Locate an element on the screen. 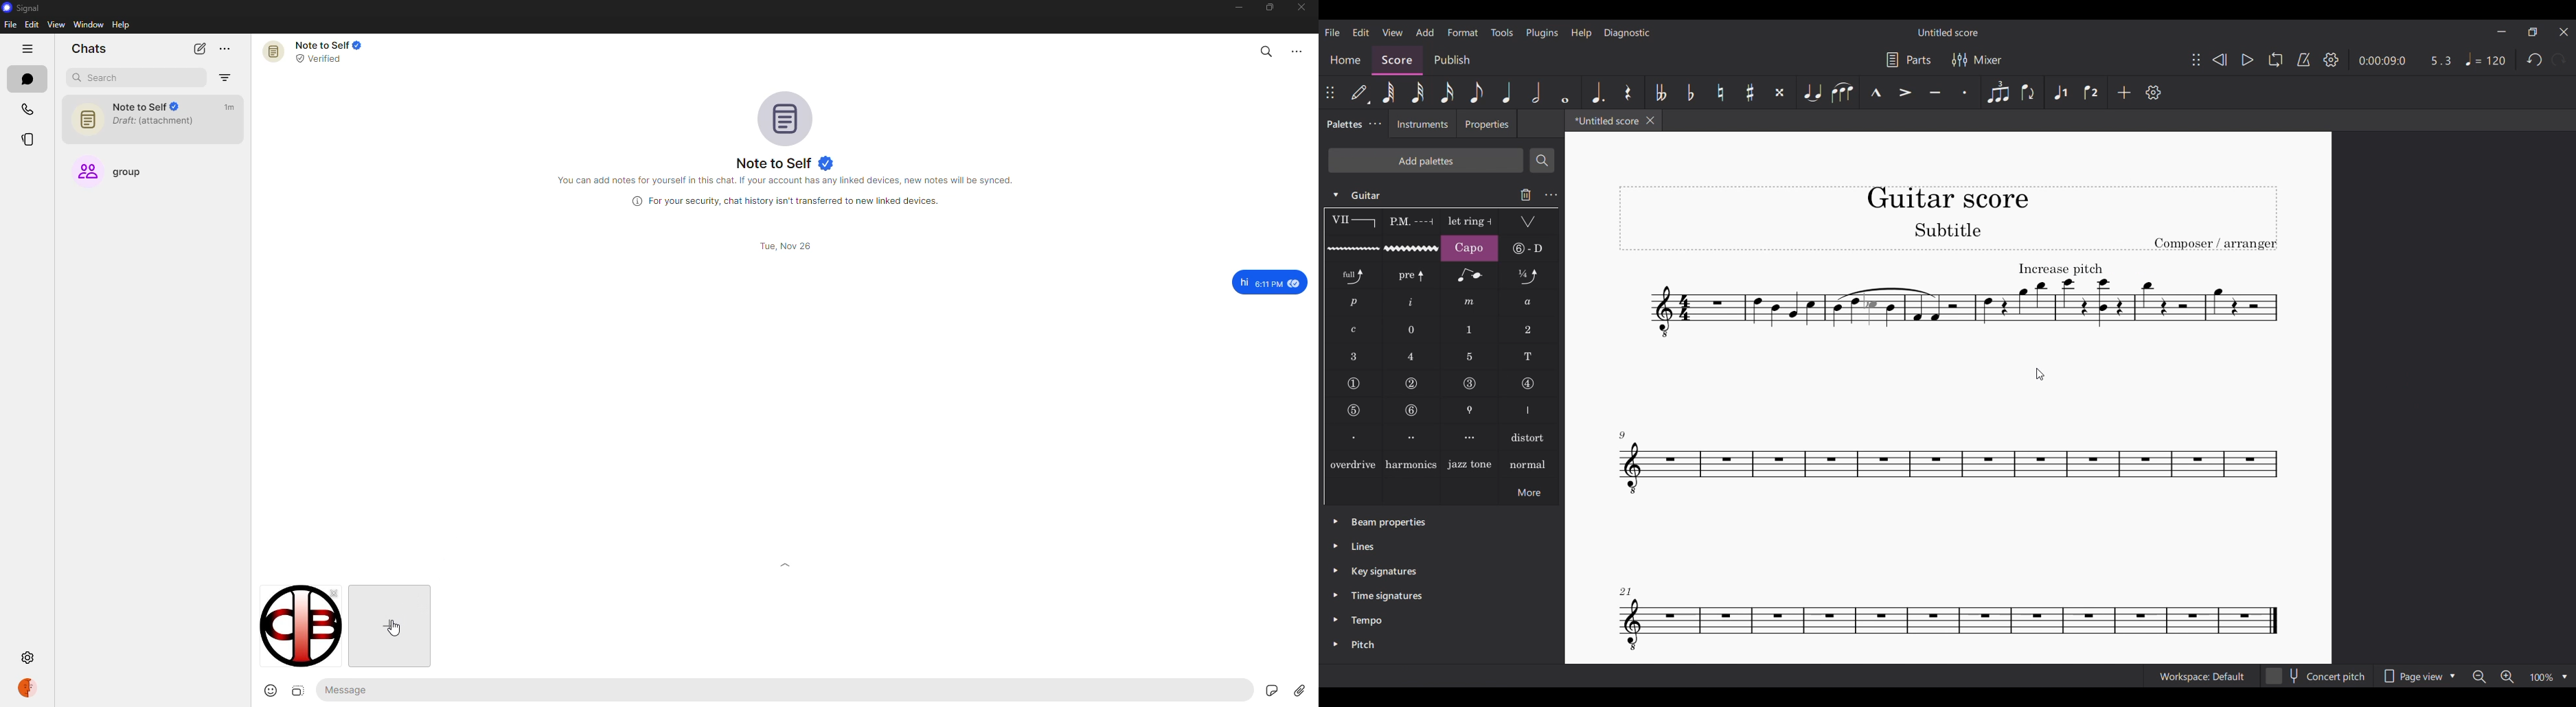 This screenshot has height=728, width=2576. Half note is located at coordinates (1537, 92).